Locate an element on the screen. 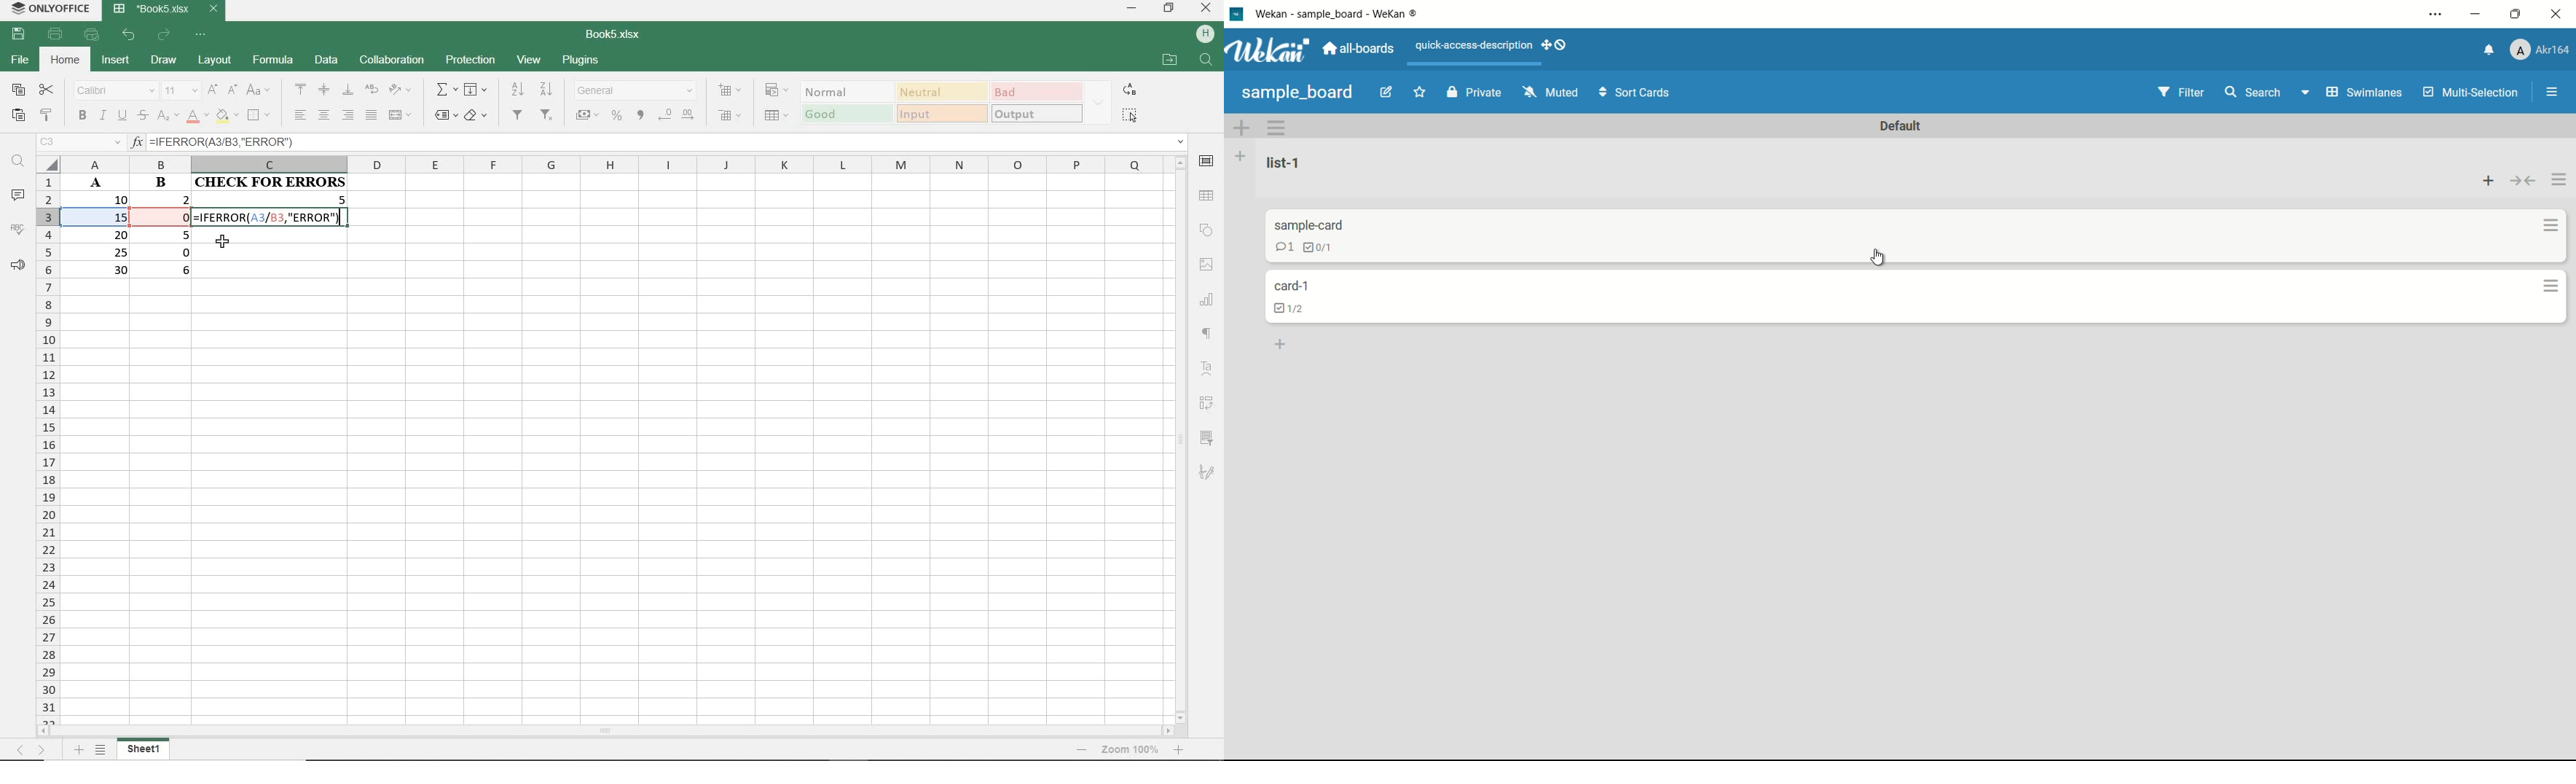  JUSTIFIED is located at coordinates (372, 114).